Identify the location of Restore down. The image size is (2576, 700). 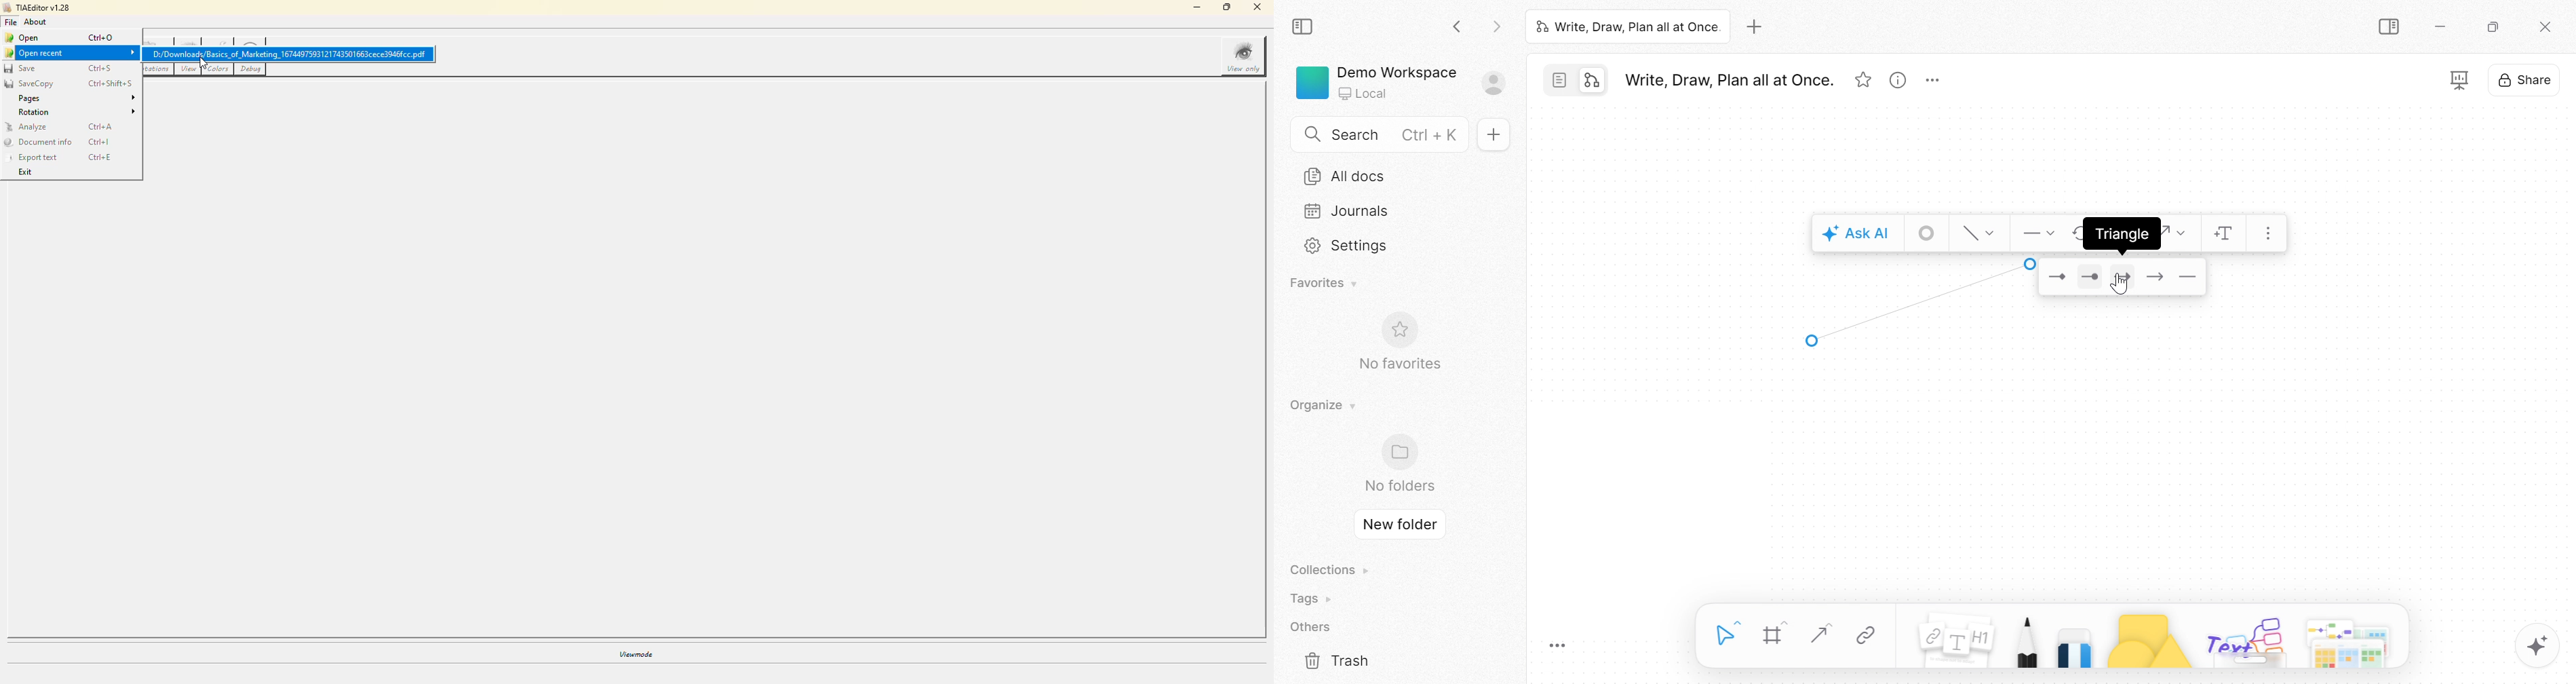
(2493, 28).